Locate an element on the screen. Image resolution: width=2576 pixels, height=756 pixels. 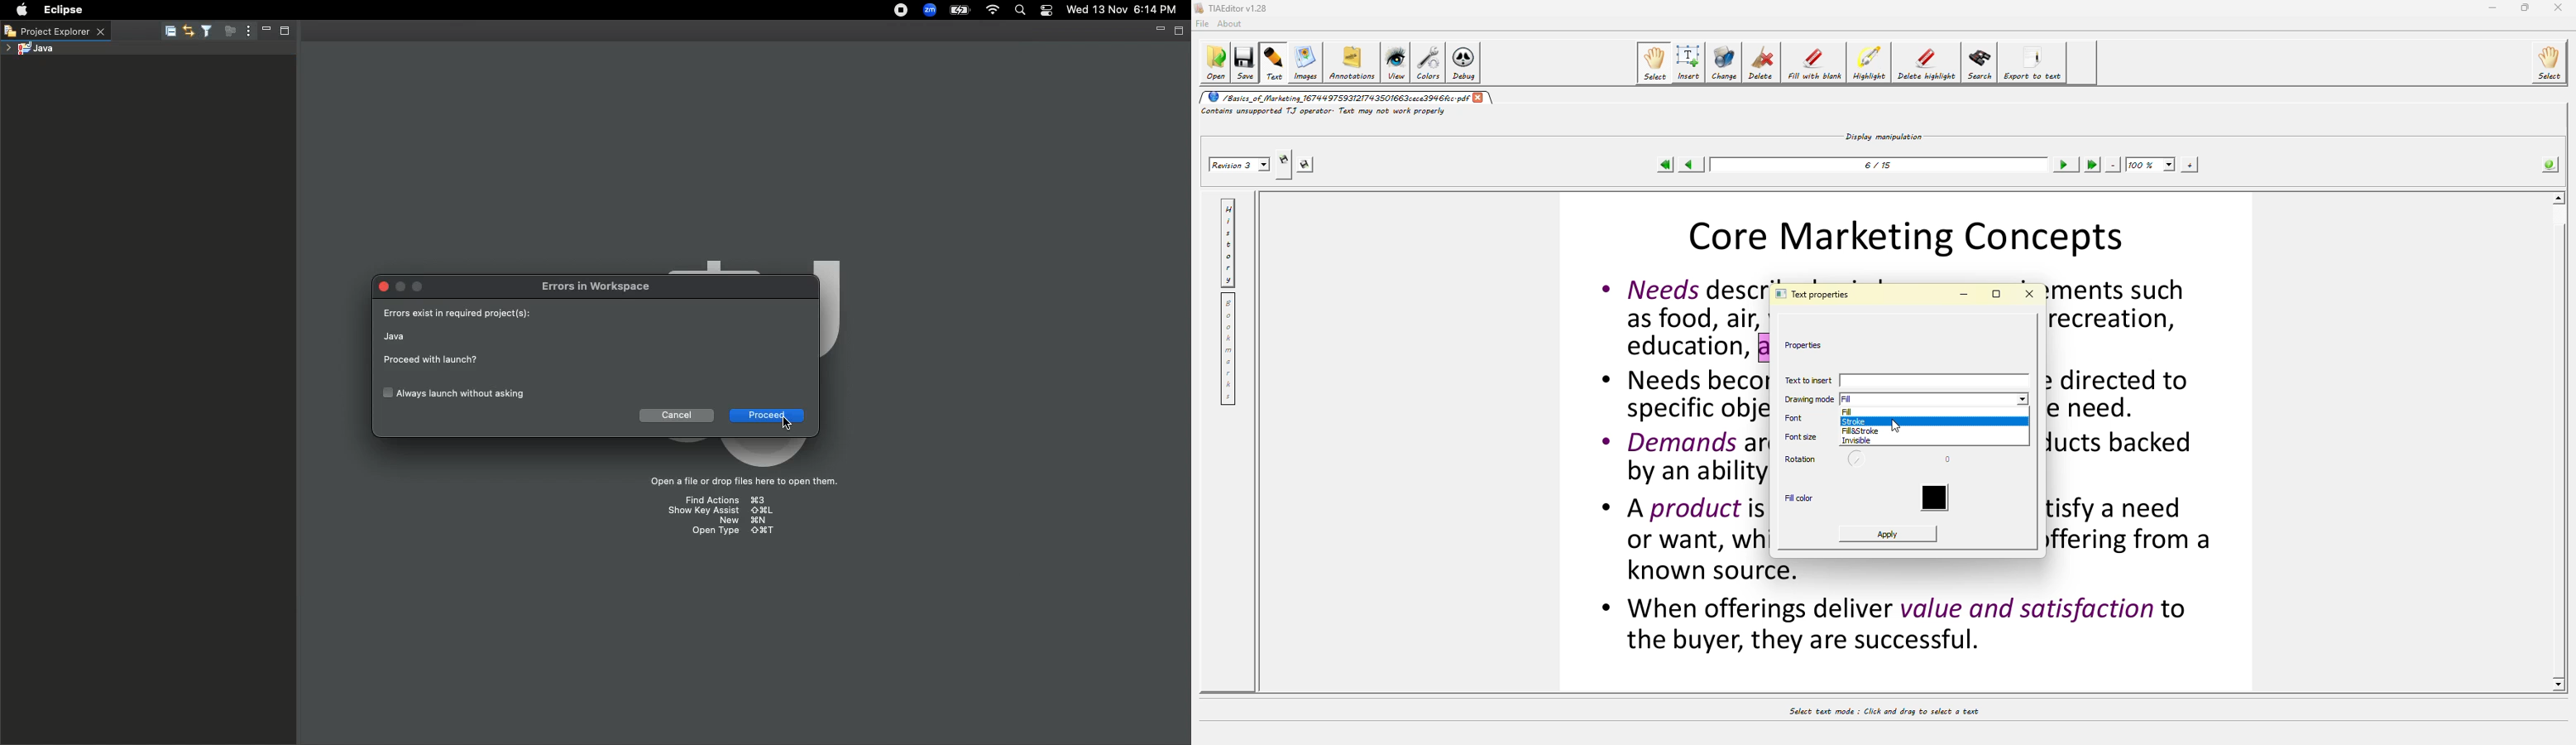
create new revision is located at coordinates (1284, 158).